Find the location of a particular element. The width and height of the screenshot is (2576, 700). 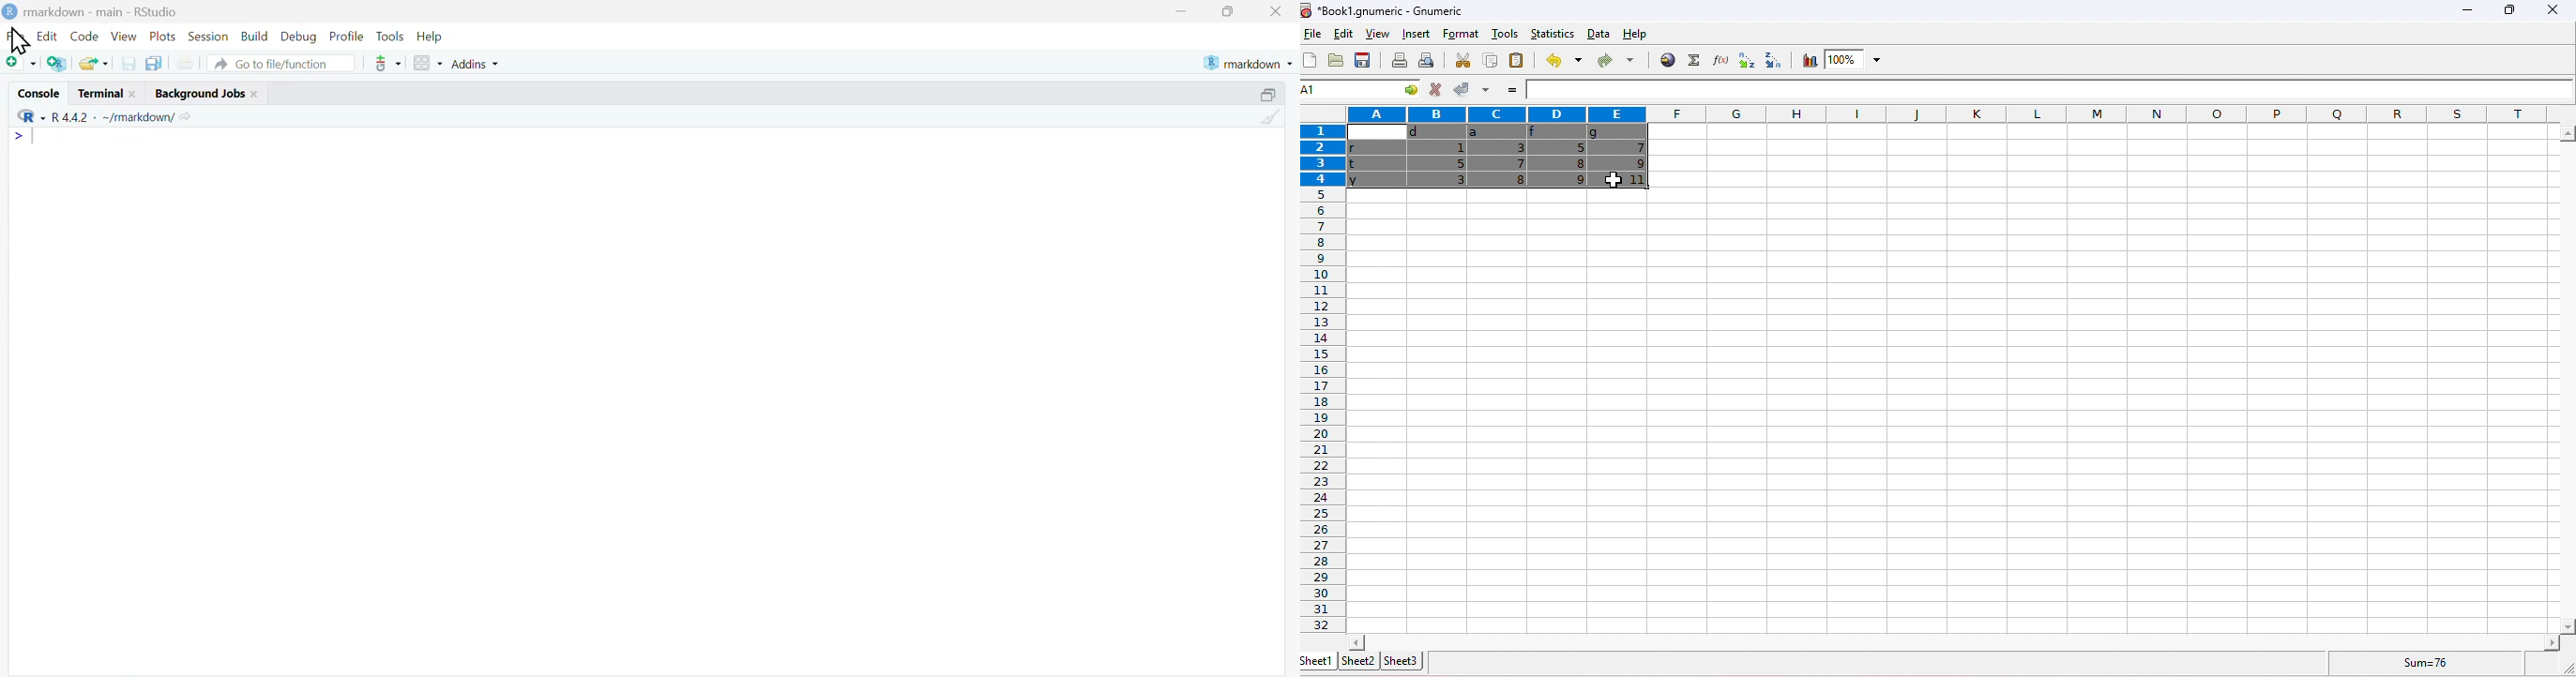

Code is located at coordinates (84, 37).